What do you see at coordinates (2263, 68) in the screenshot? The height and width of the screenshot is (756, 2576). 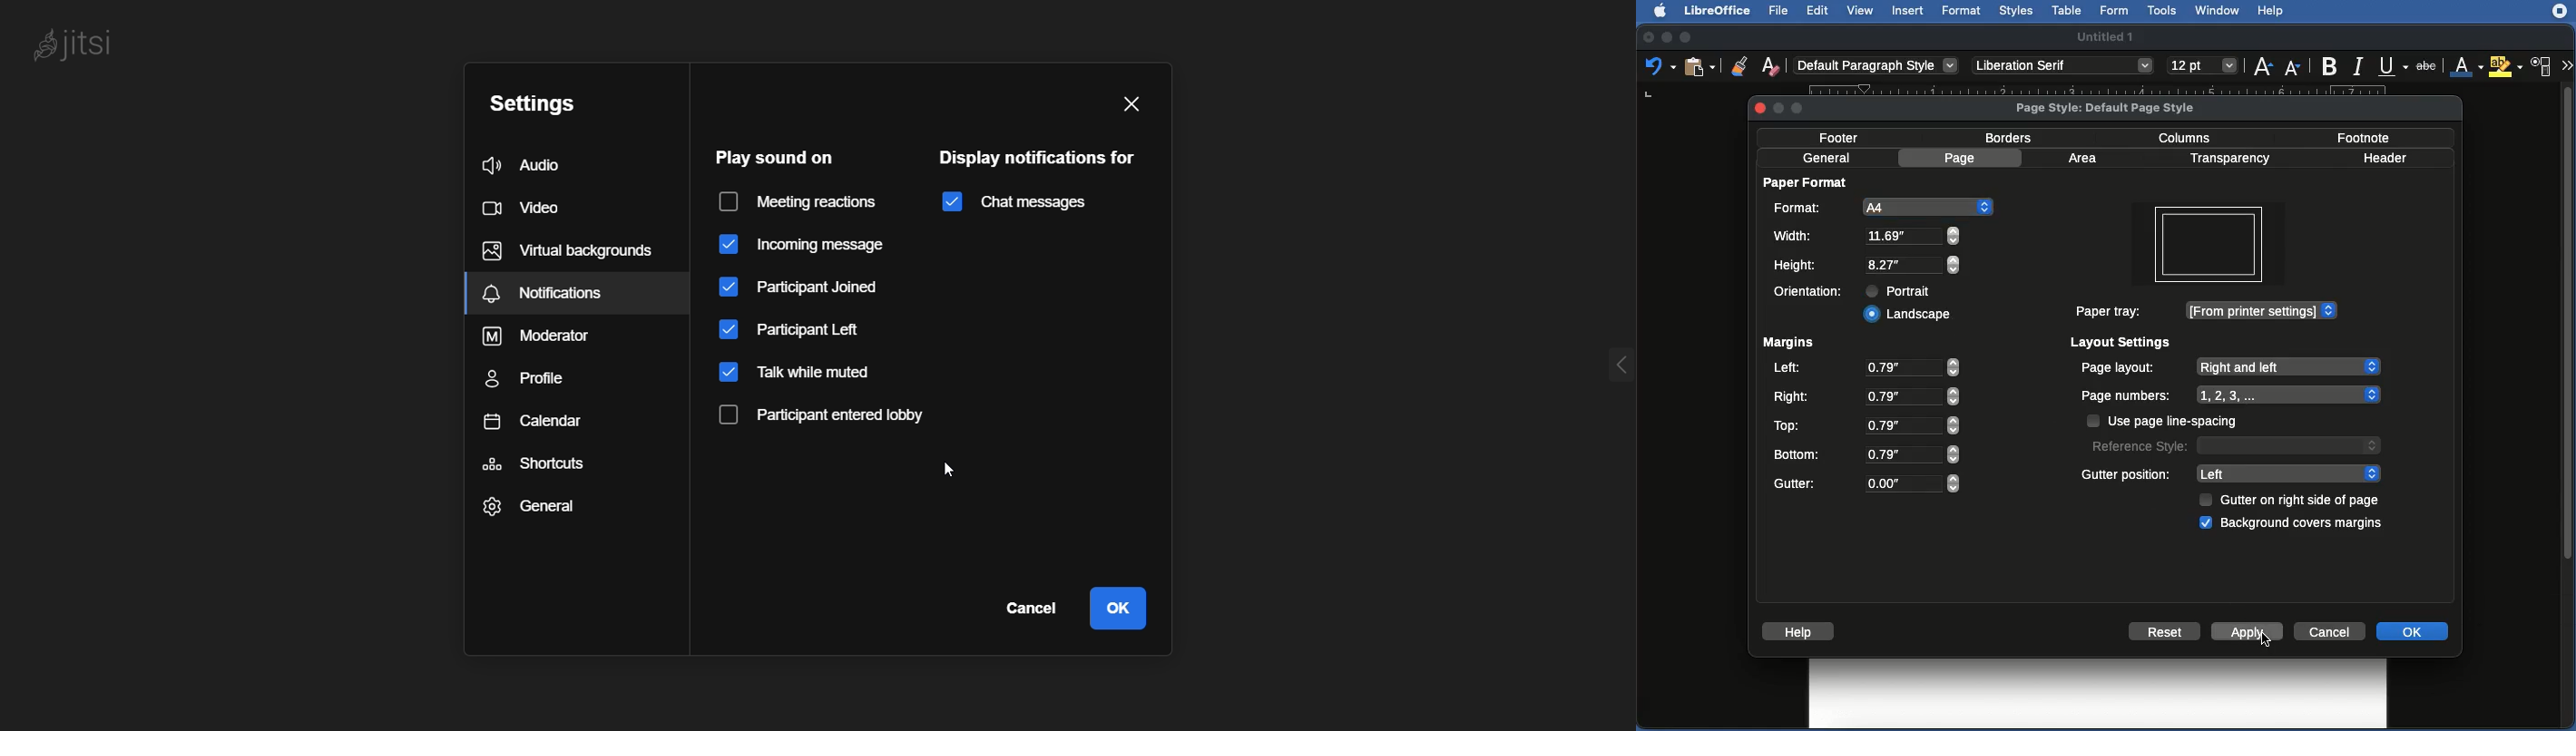 I see `Size up` at bounding box center [2263, 68].